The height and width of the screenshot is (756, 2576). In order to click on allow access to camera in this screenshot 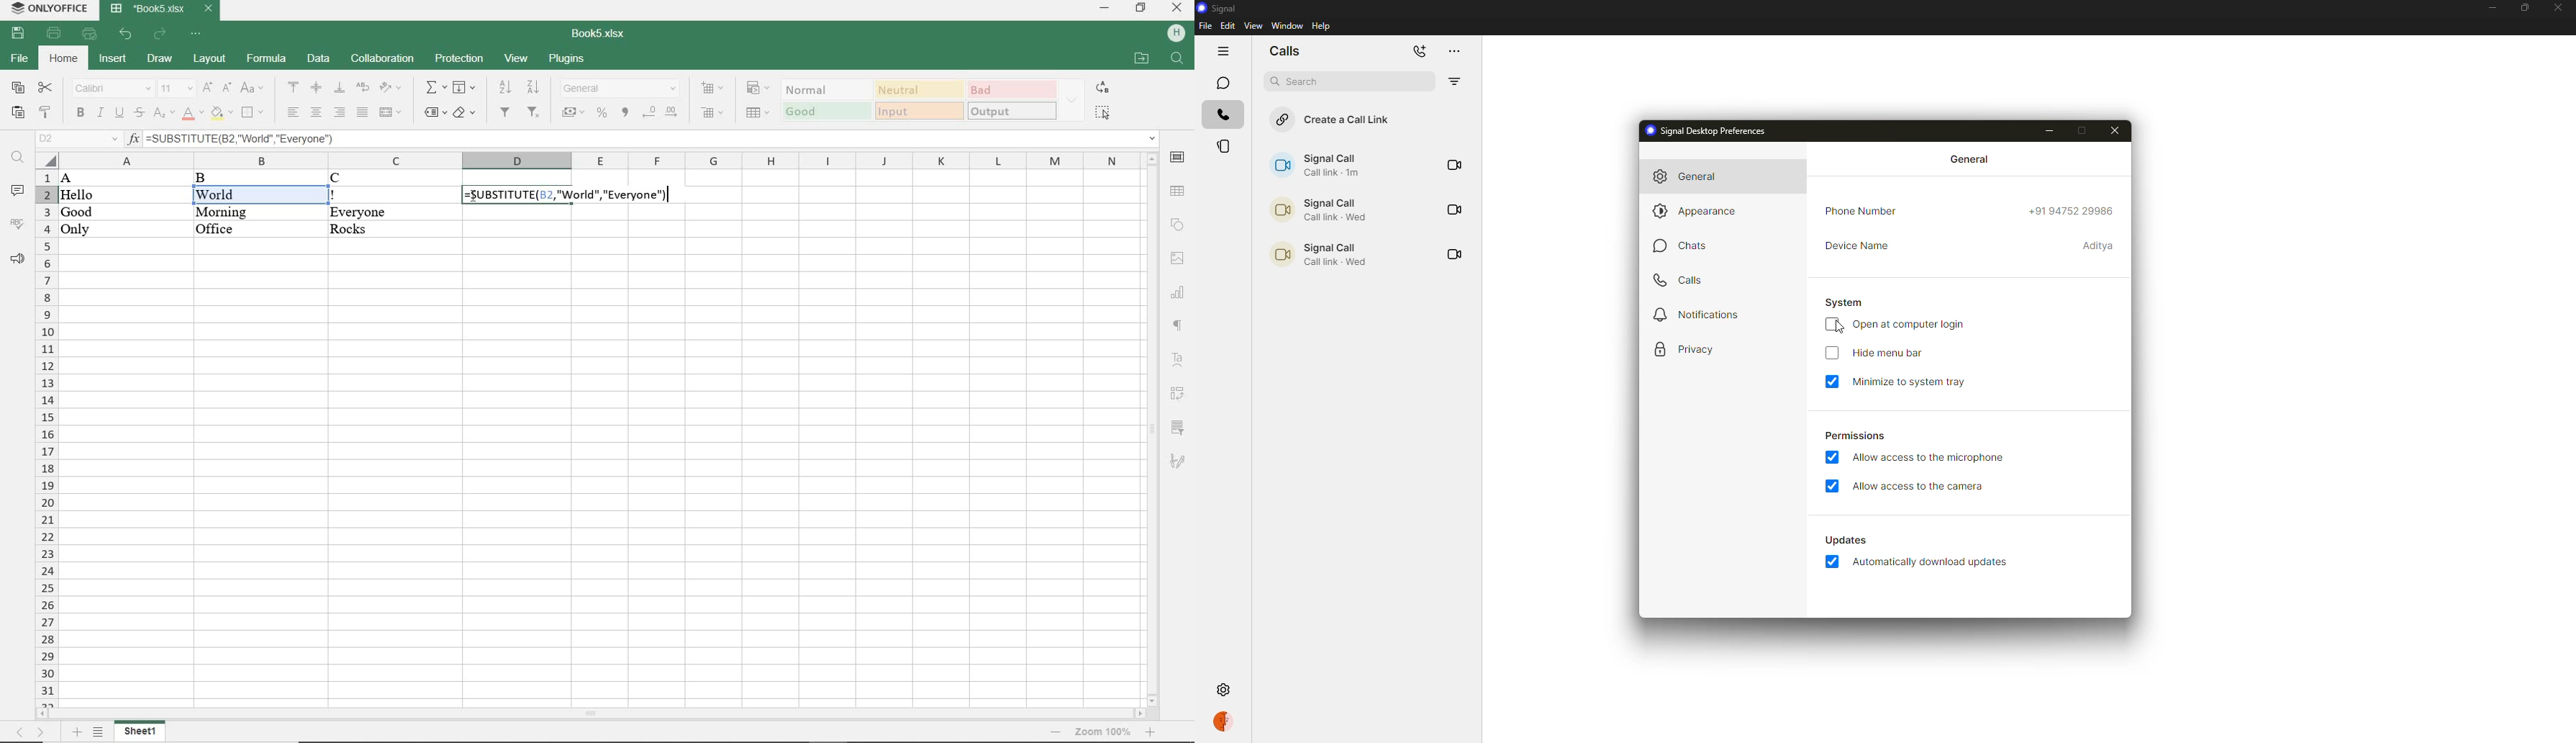, I will do `click(1918, 487)`.